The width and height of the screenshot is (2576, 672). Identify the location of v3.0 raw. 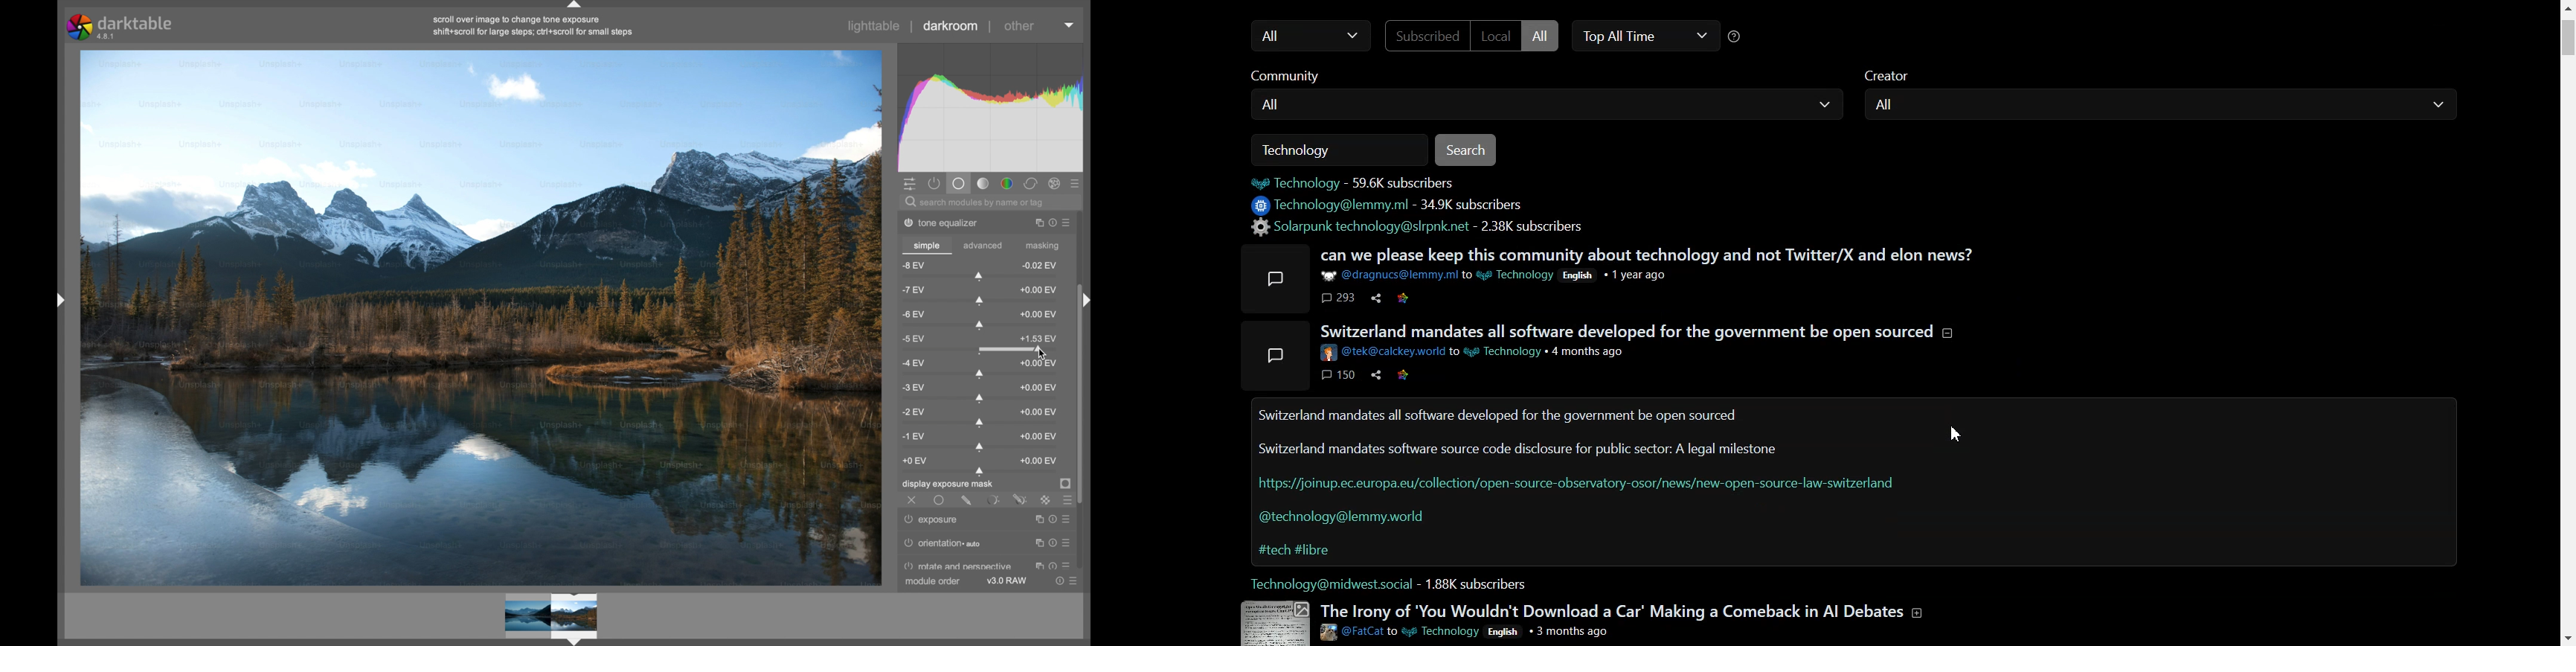
(1007, 580).